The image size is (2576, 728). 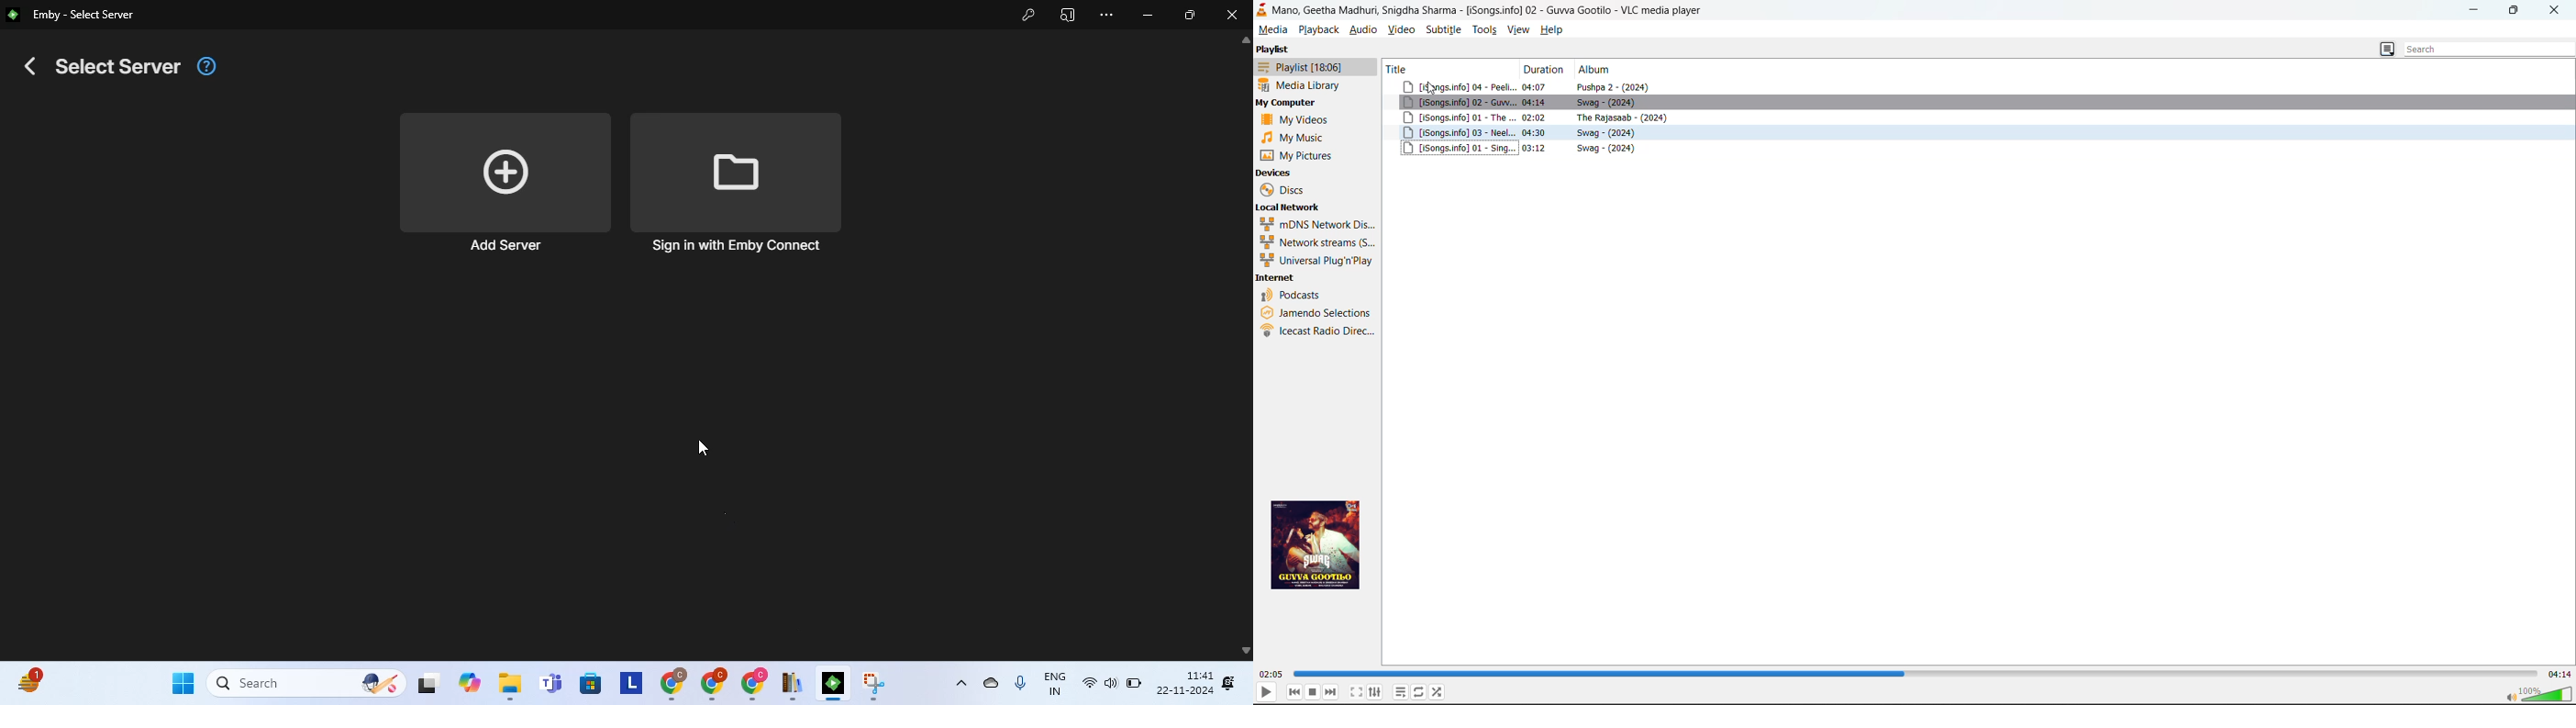 What do you see at coordinates (1447, 68) in the screenshot?
I see `title` at bounding box center [1447, 68].